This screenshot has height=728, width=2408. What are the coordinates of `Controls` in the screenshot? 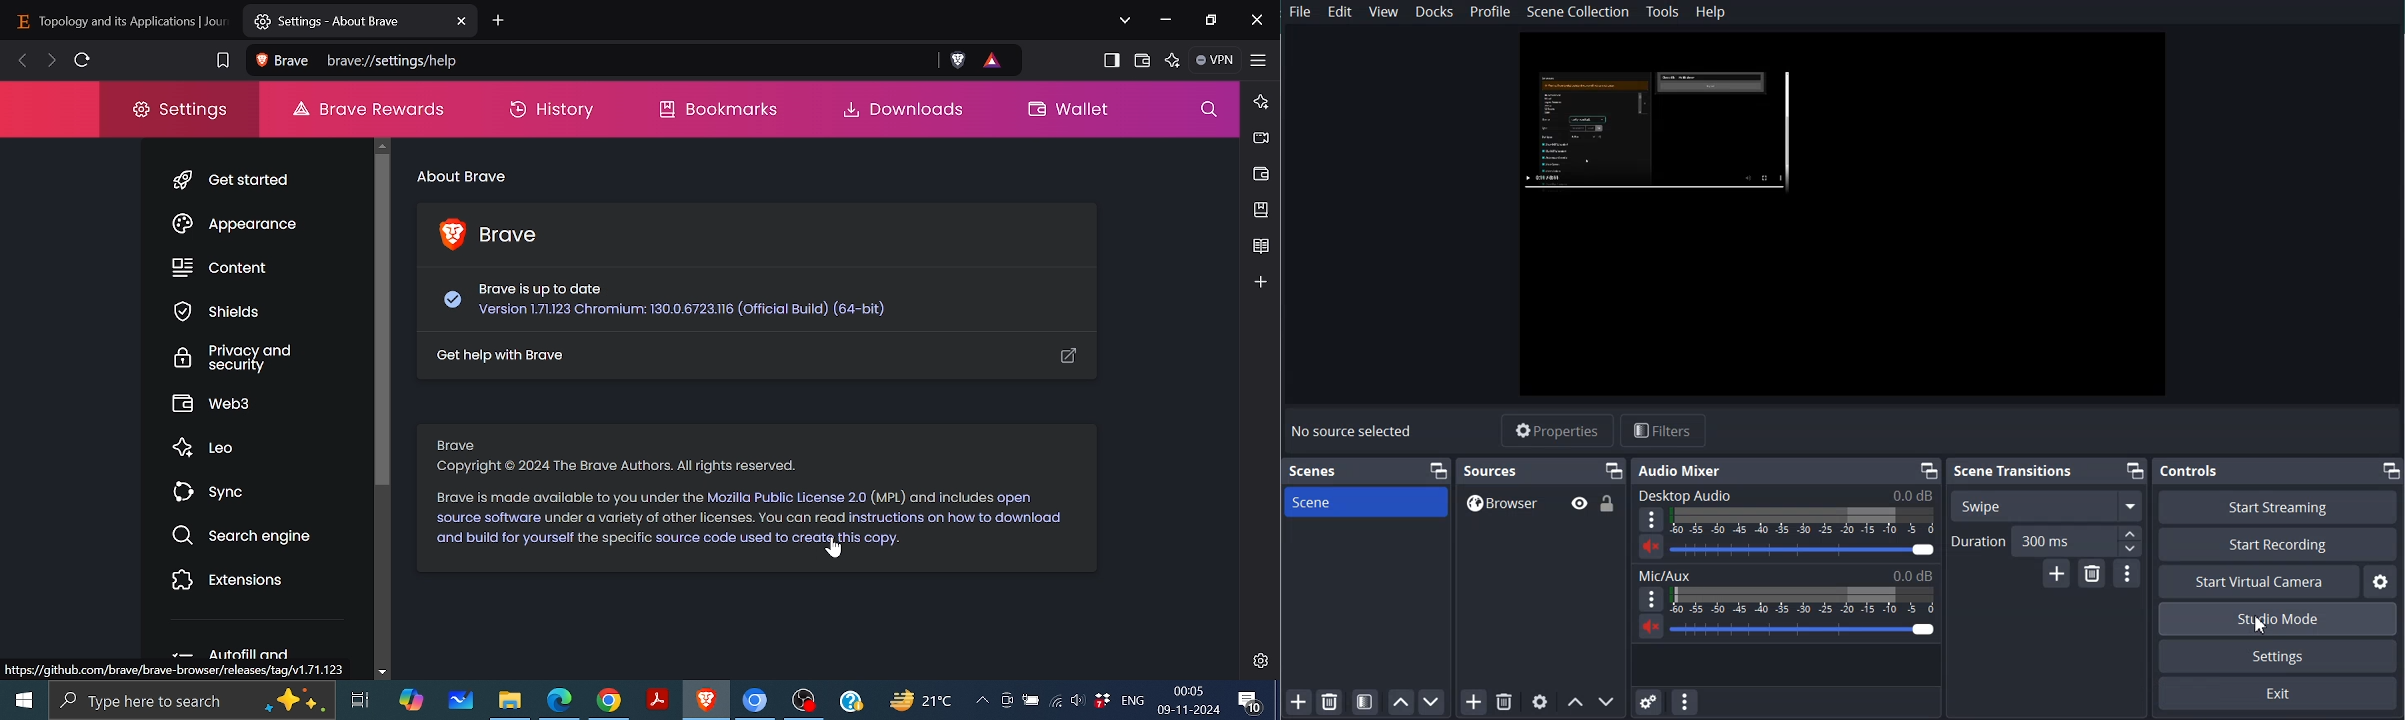 It's located at (2188, 471).